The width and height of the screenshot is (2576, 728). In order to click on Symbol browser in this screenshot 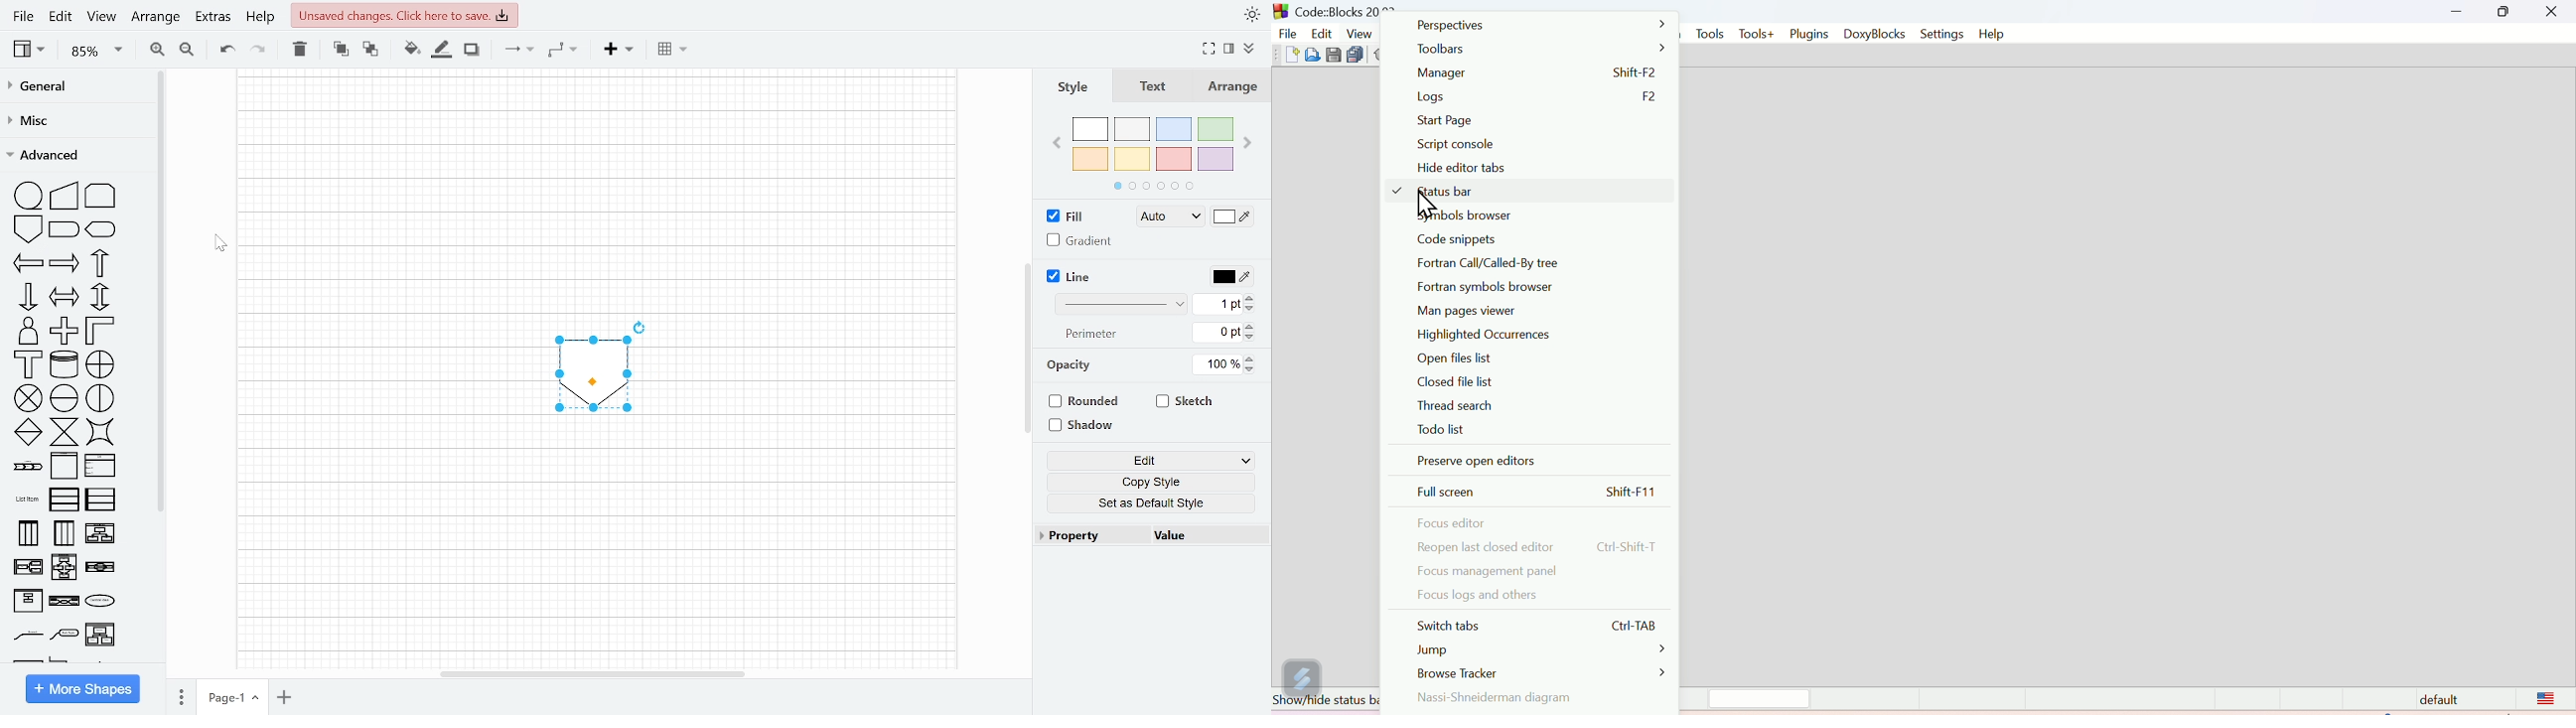, I will do `click(1476, 219)`.